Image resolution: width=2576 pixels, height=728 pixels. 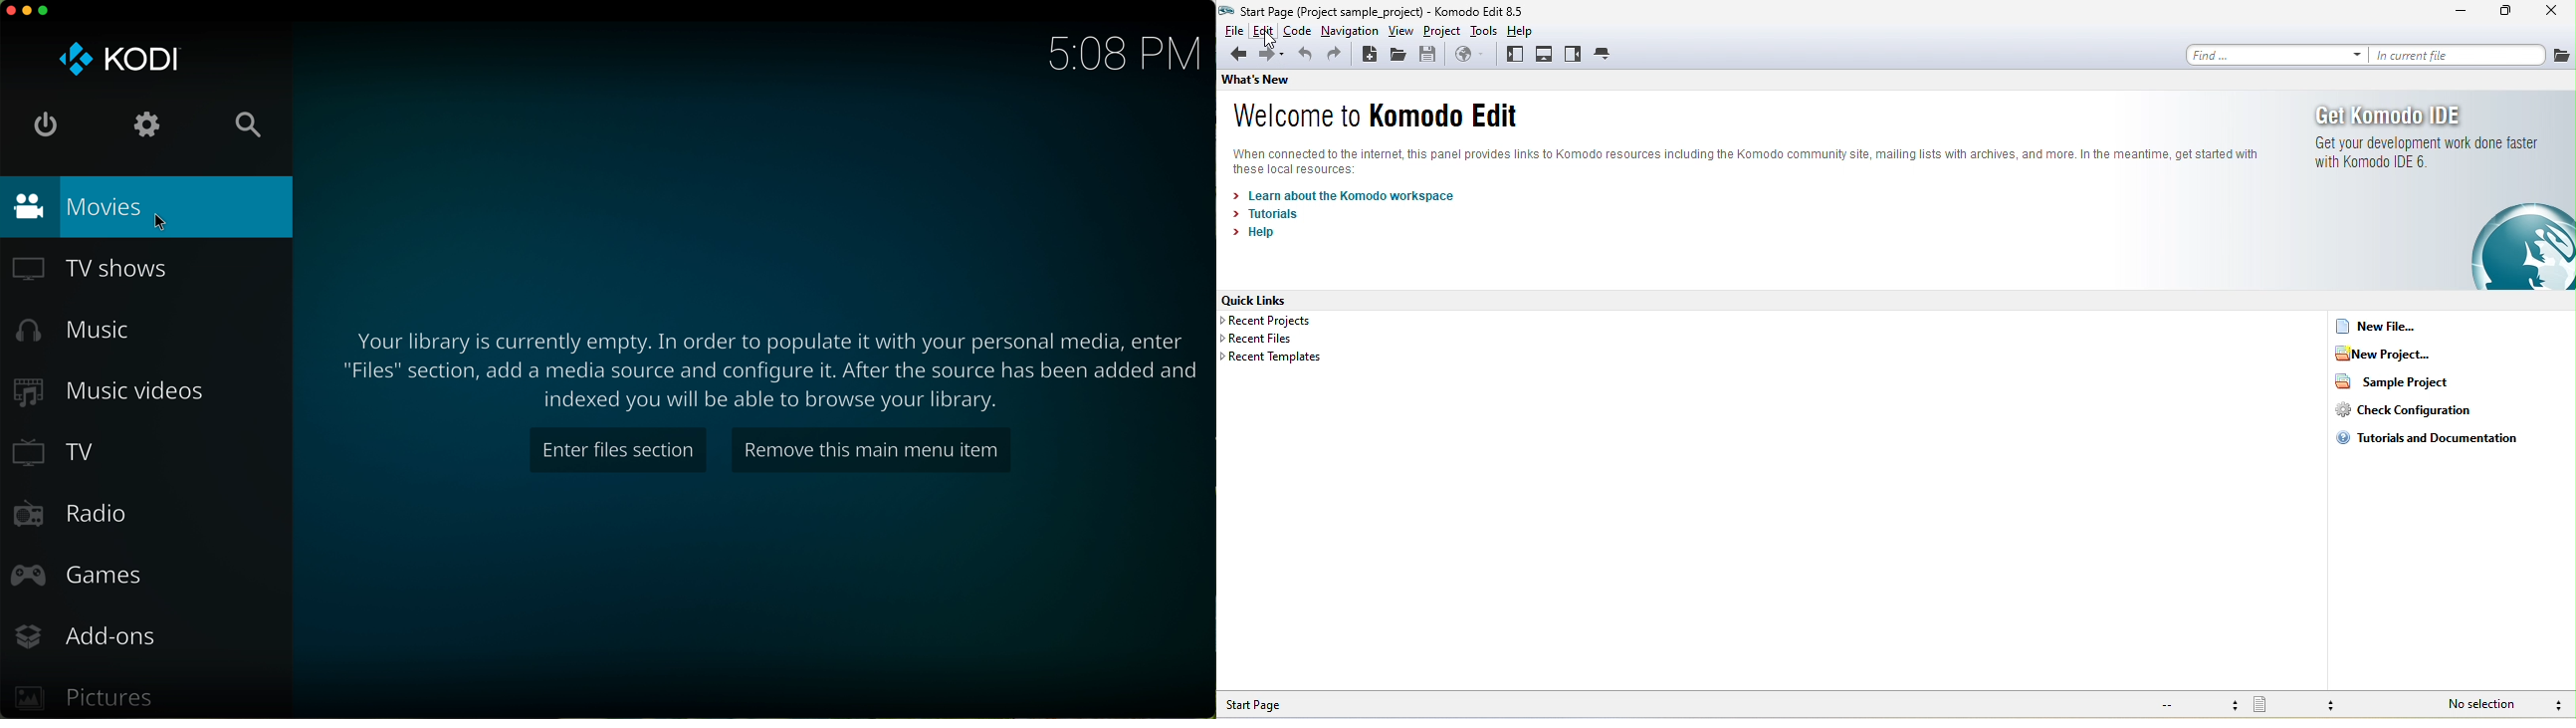 I want to click on browse, so click(x=1472, y=56).